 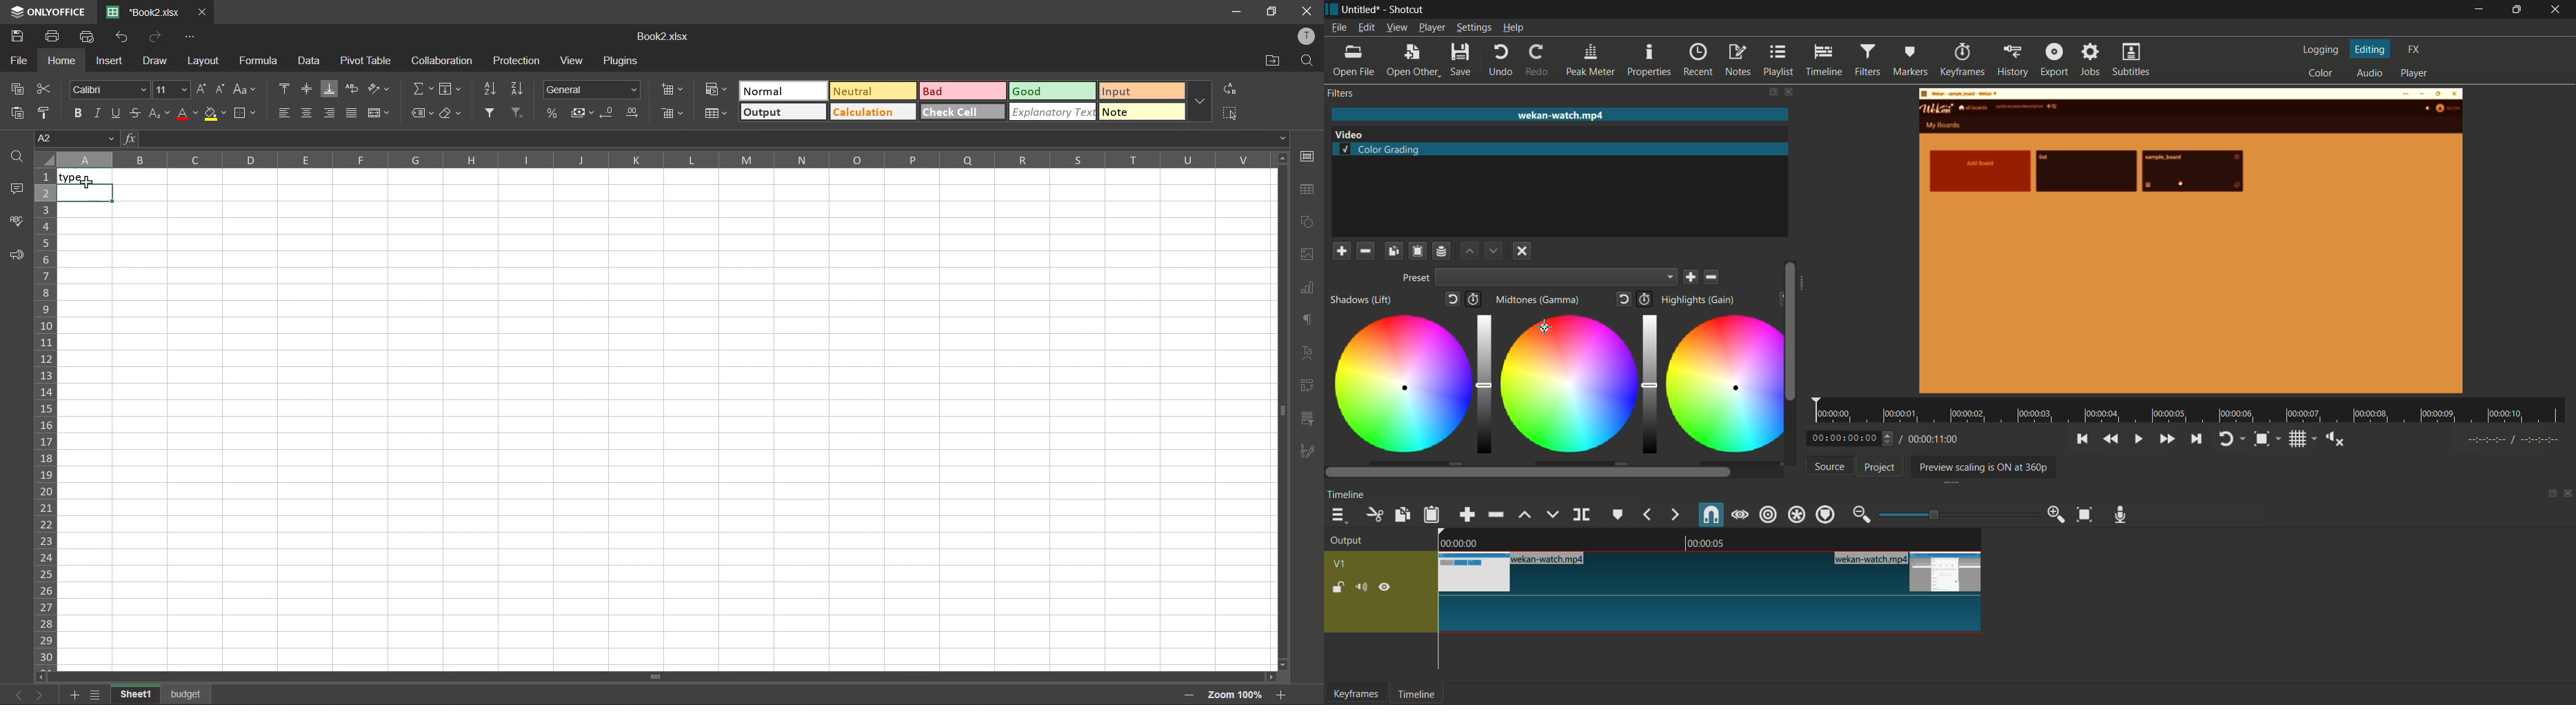 What do you see at coordinates (1341, 515) in the screenshot?
I see `timeline menu` at bounding box center [1341, 515].